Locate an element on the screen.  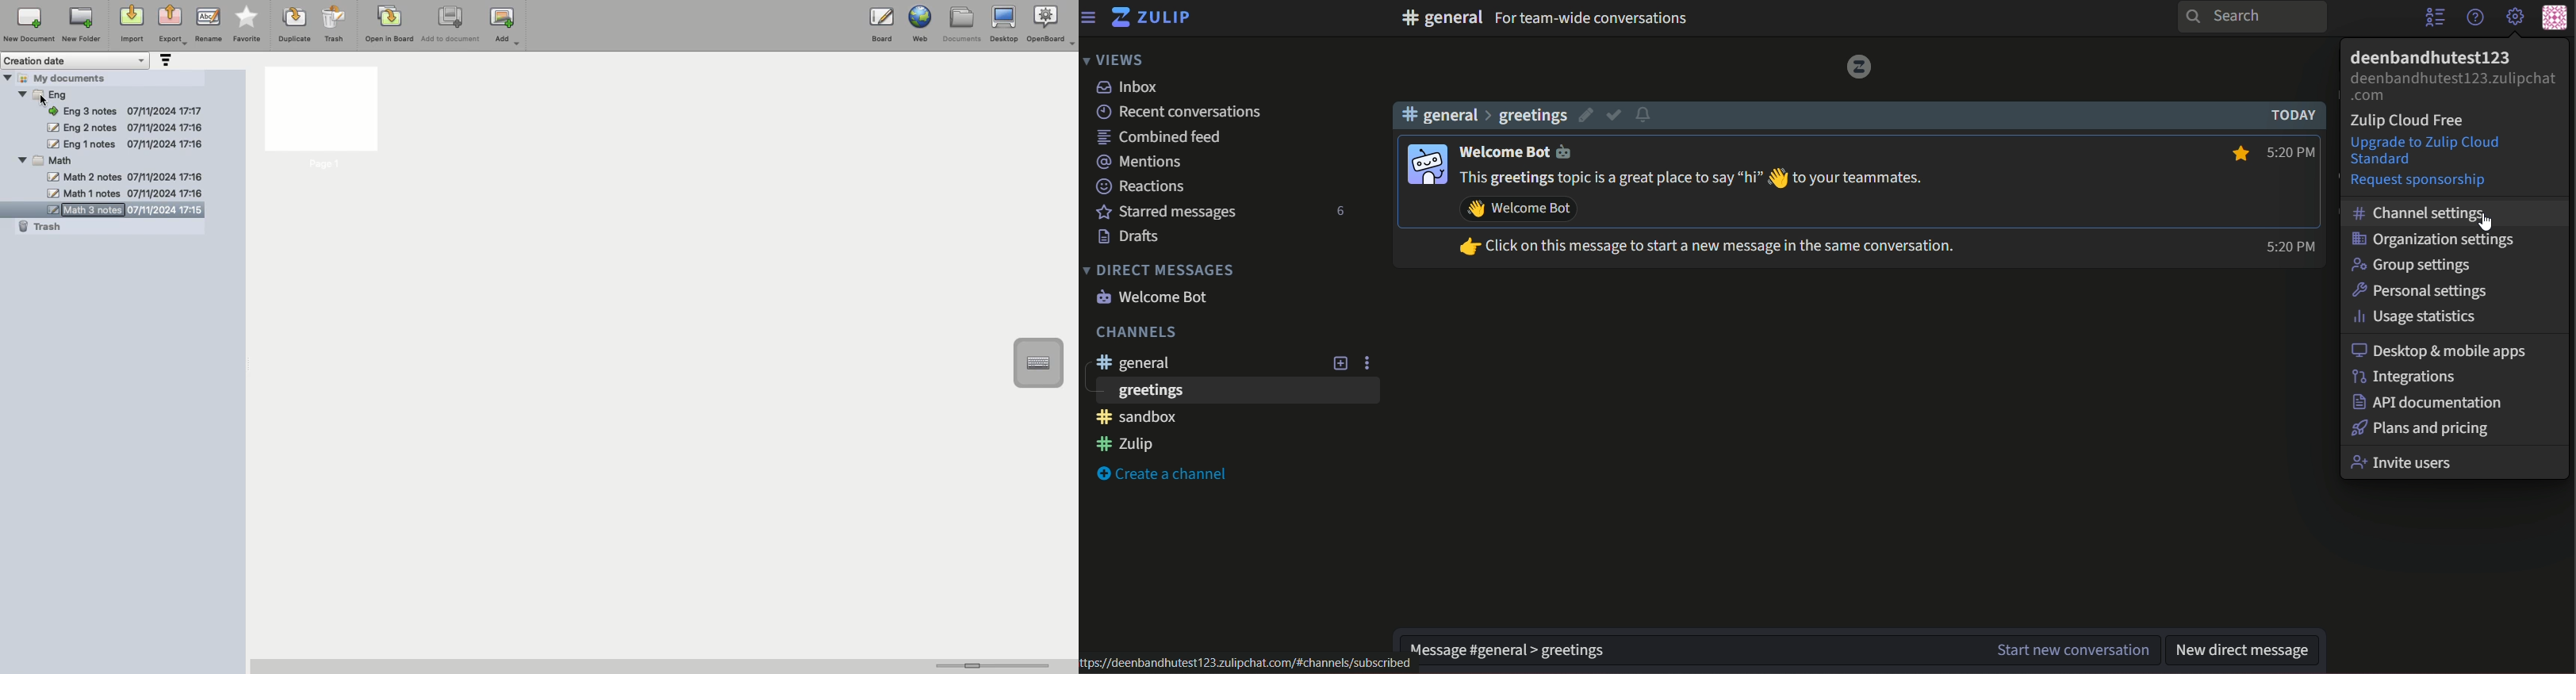
integrations is located at coordinates (2408, 377).